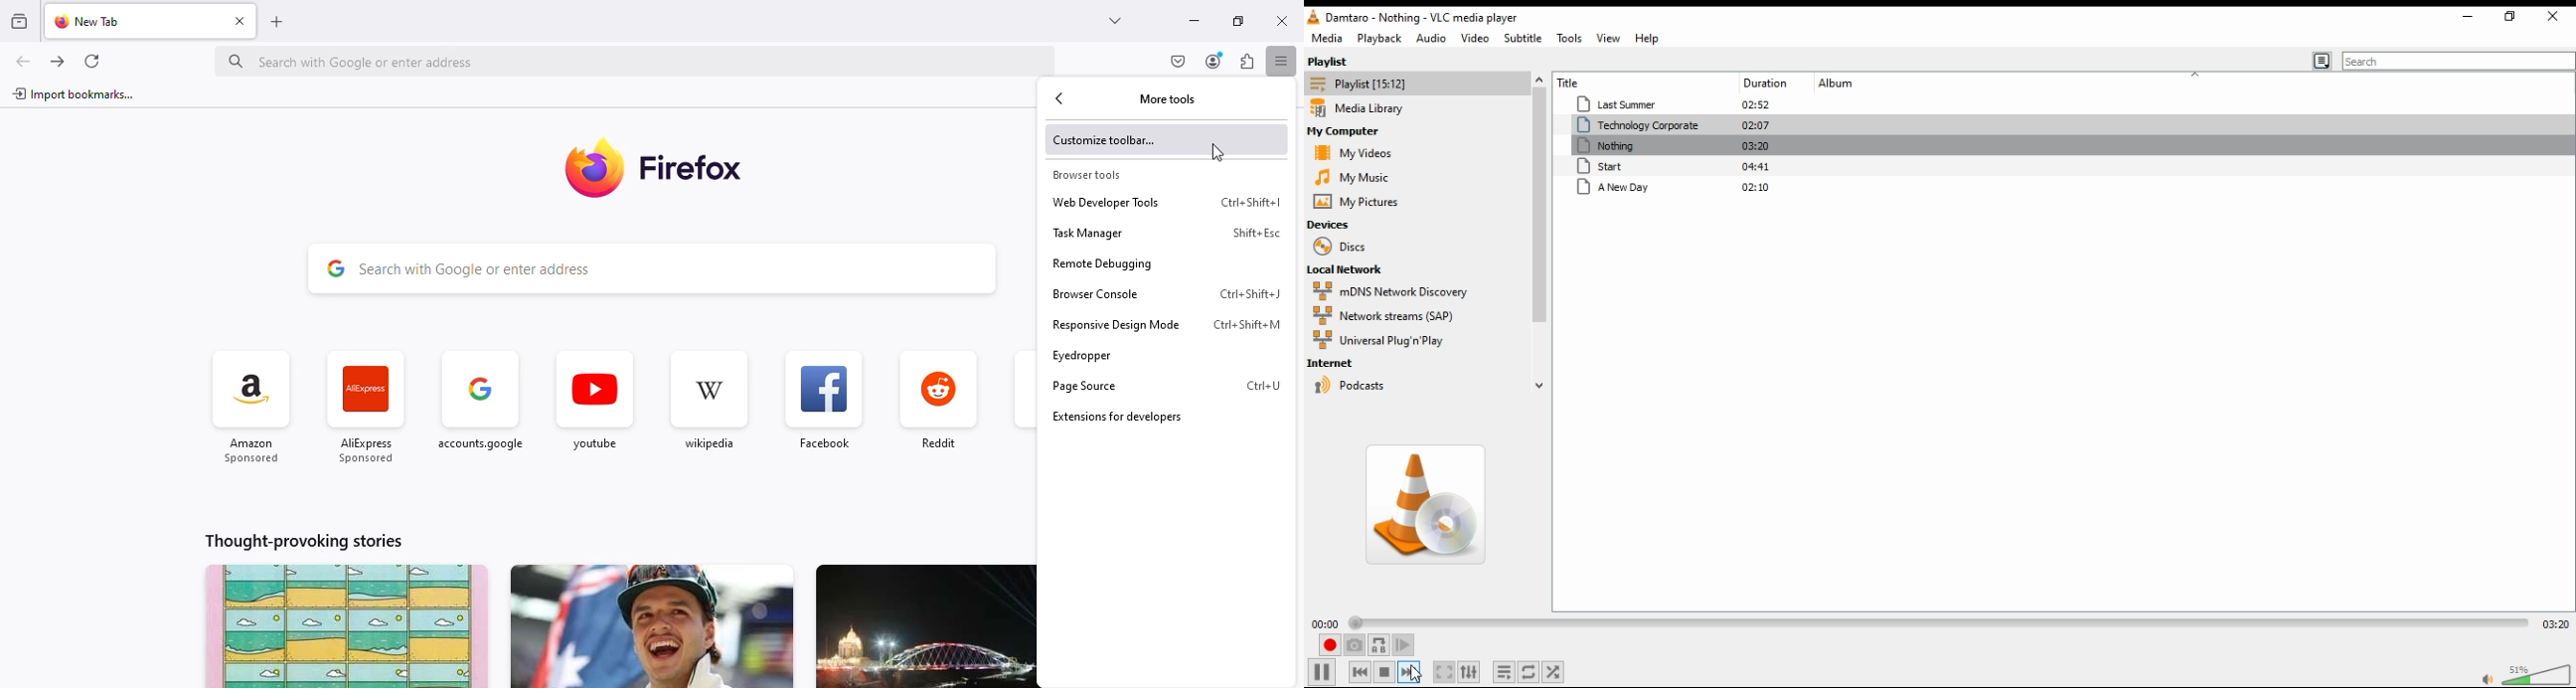 Image resolution: width=2576 pixels, height=700 pixels. Describe the element at coordinates (1606, 38) in the screenshot. I see `view` at that location.